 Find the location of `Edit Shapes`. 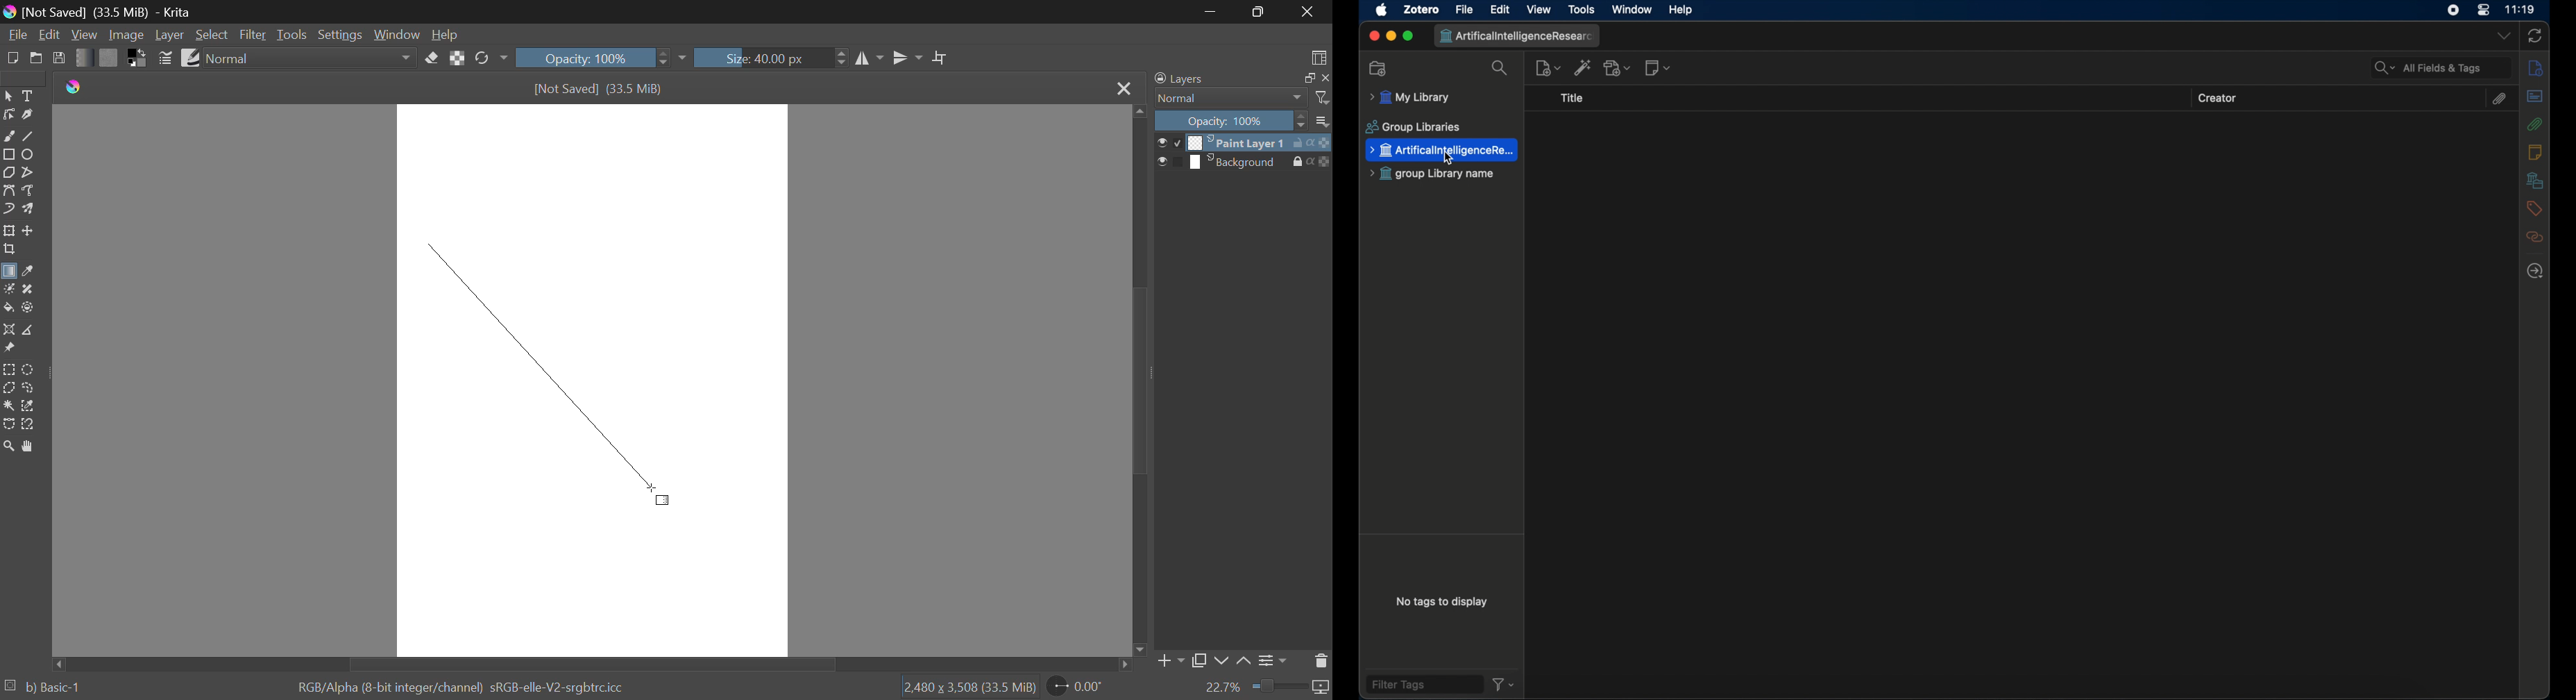

Edit Shapes is located at coordinates (8, 115).